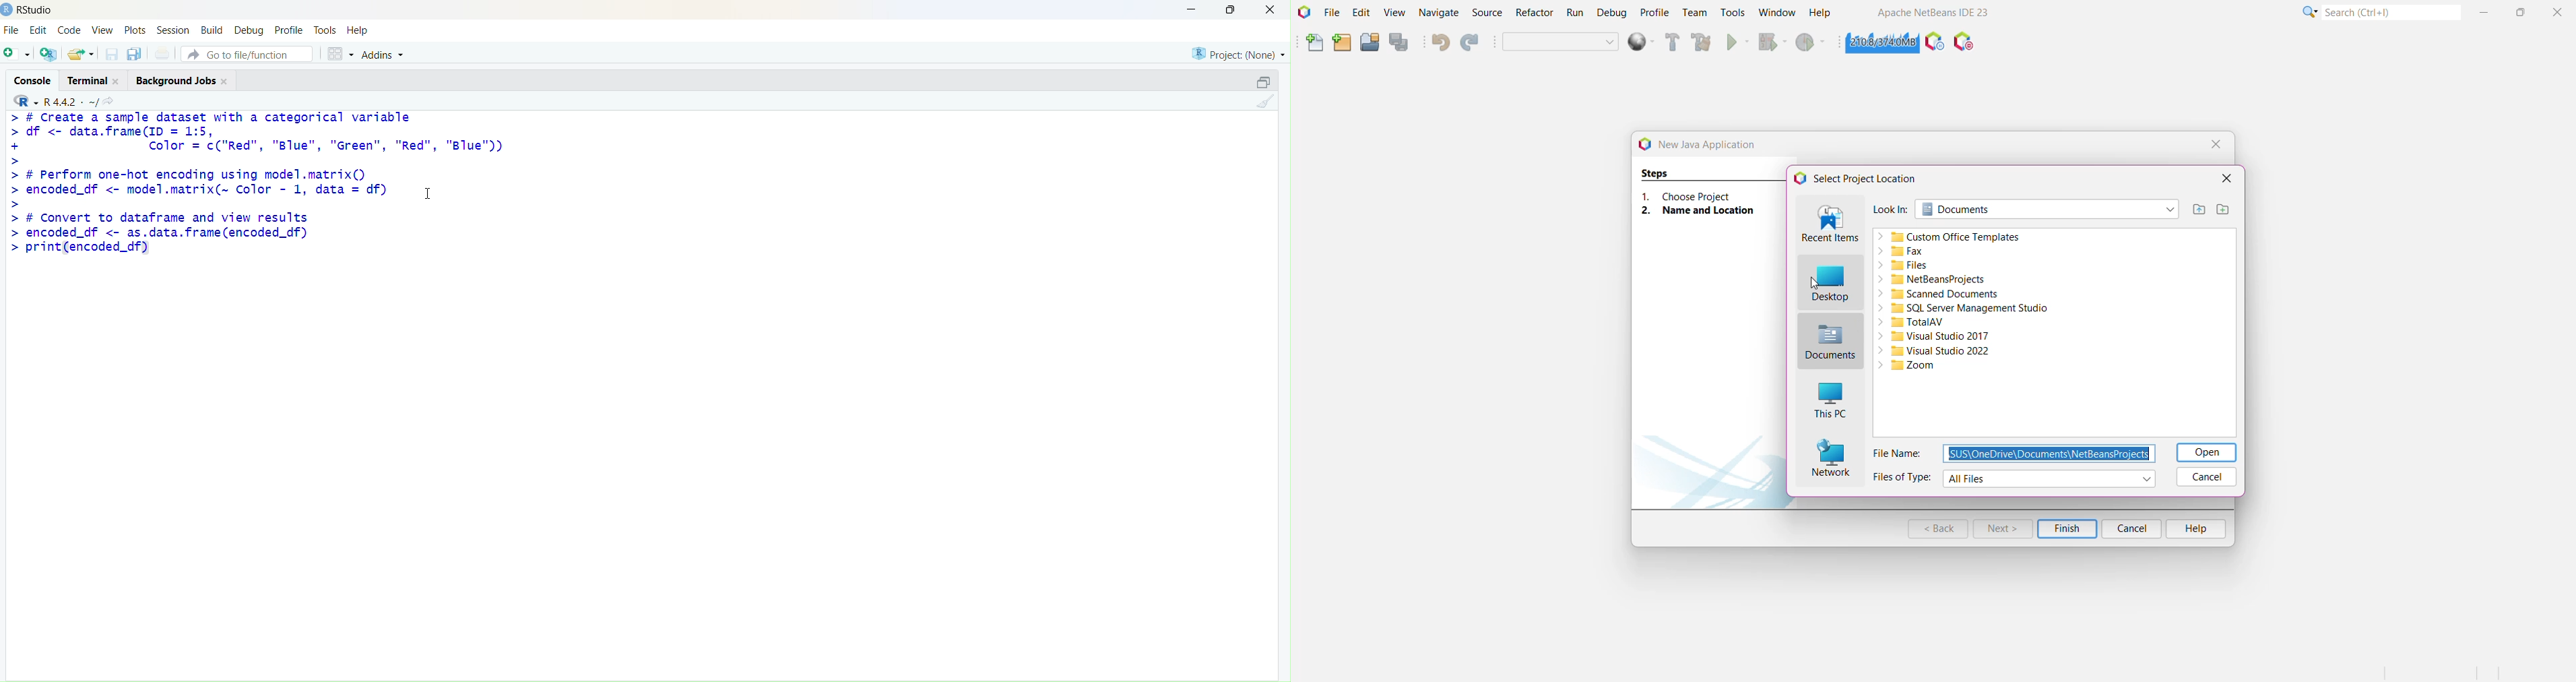 The image size is (2576, 700). Describe the element at coordinates (1706, 144) in the screenshot. I see `New Java Application` at that location.